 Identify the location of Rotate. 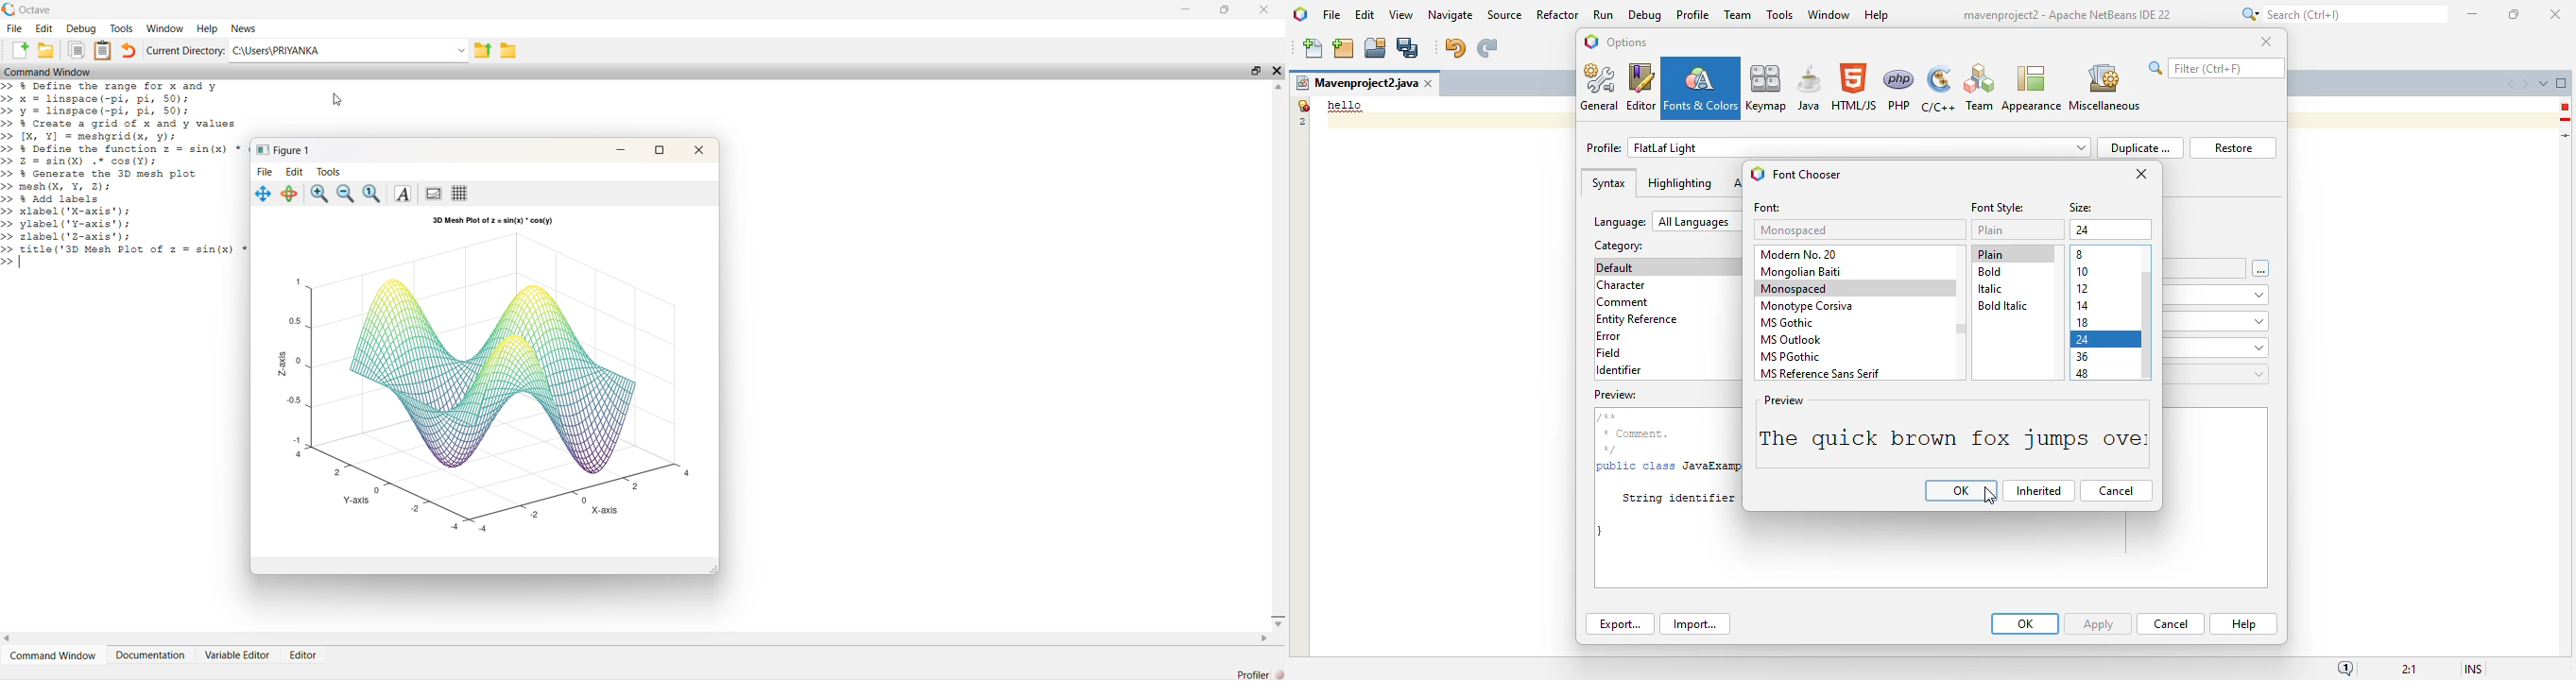
(290, 193).